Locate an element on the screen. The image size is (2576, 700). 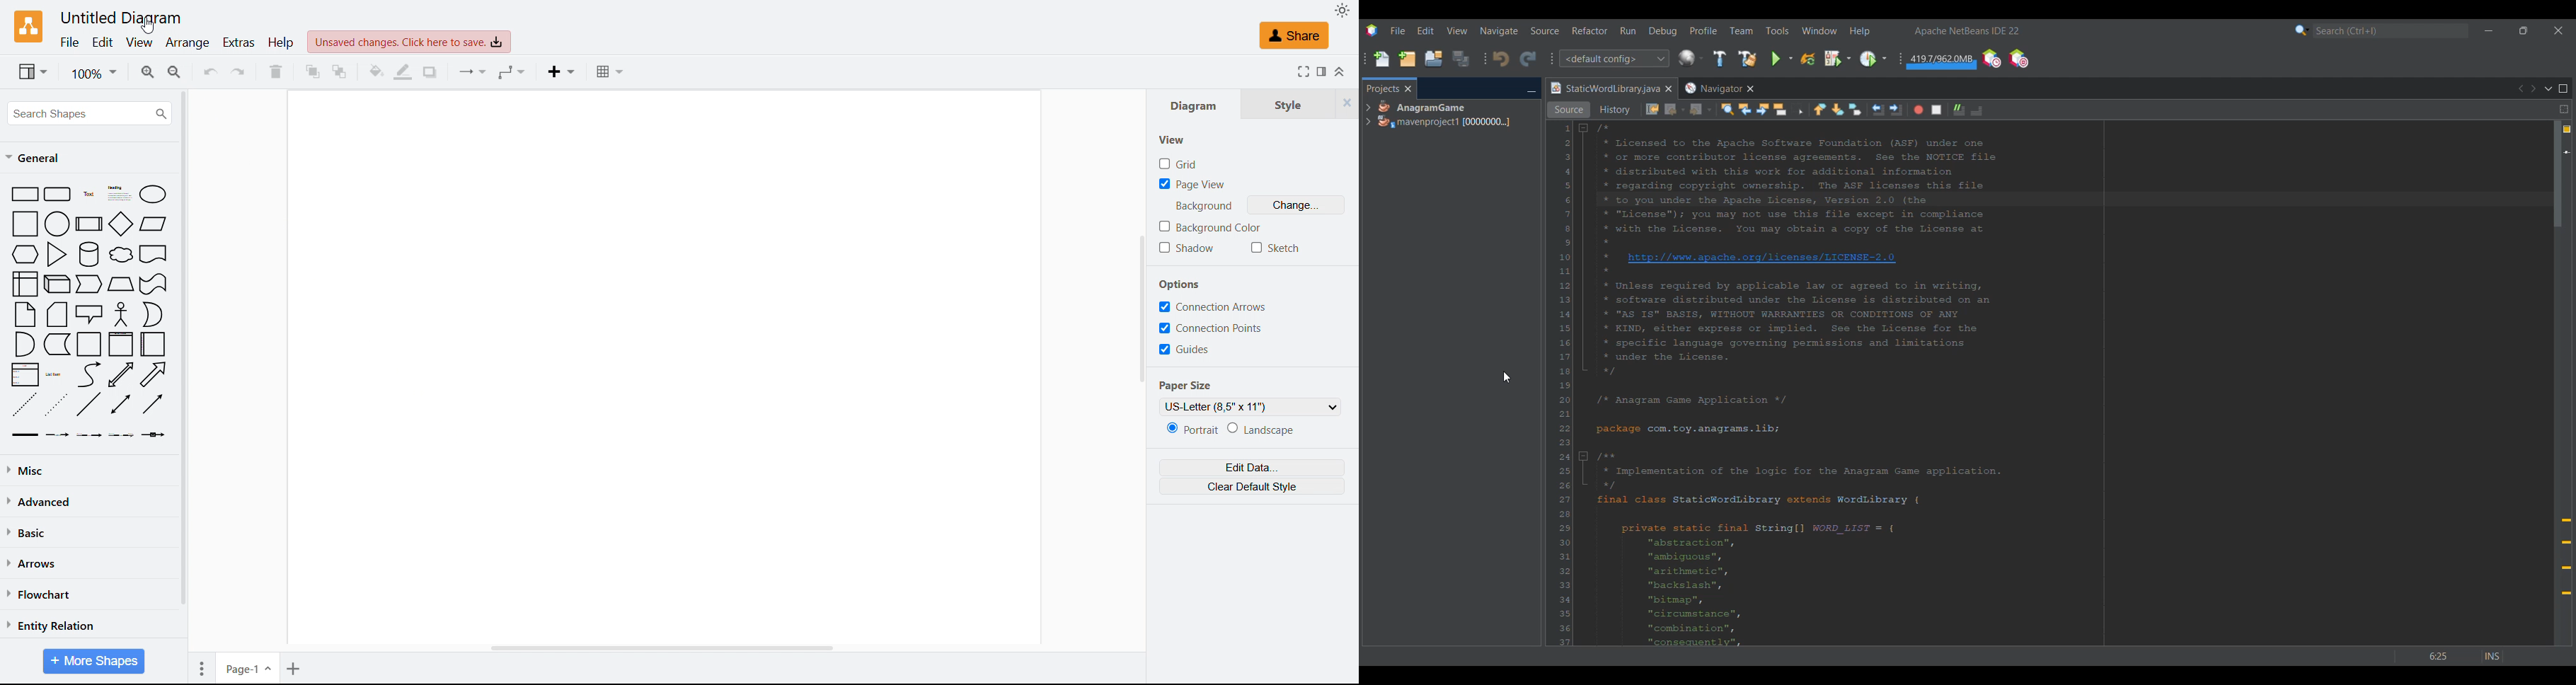
Logo  is located at coordinates (29, 26).